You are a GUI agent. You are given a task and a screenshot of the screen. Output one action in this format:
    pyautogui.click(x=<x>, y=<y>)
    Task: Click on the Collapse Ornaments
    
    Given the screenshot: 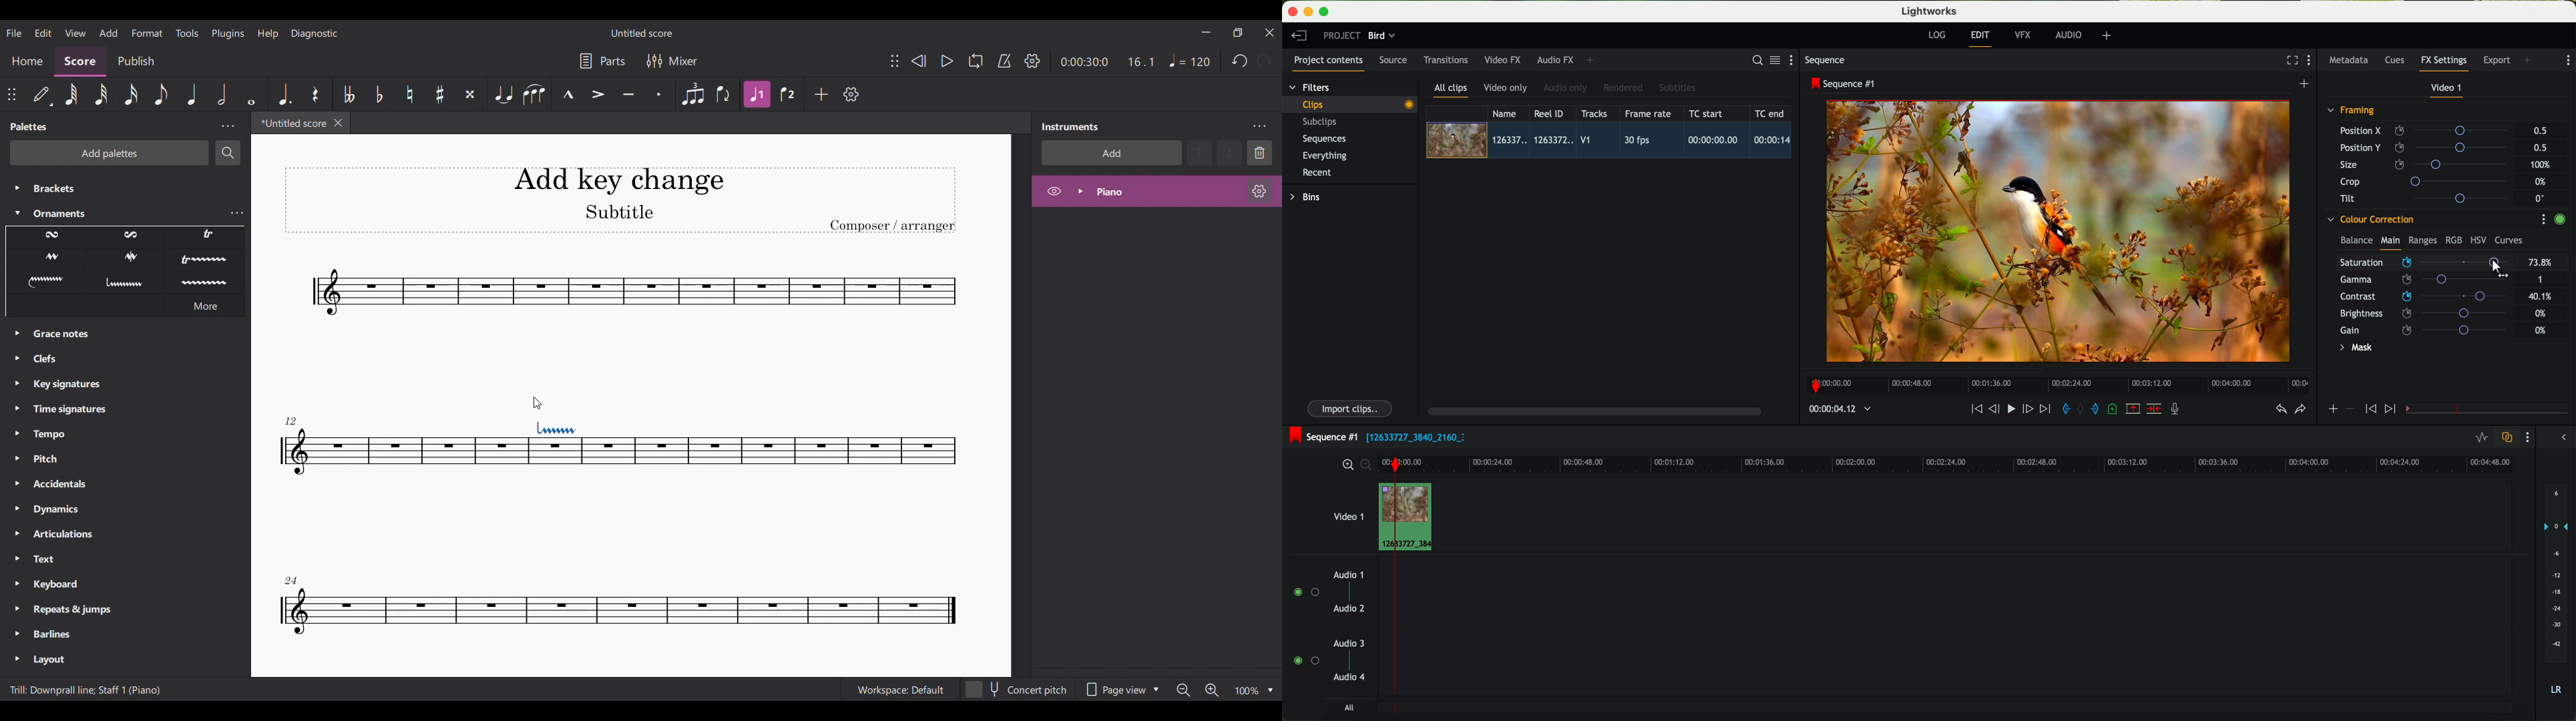 What is the action you would take?
    pyautogui.click(x=18, y=213)
    